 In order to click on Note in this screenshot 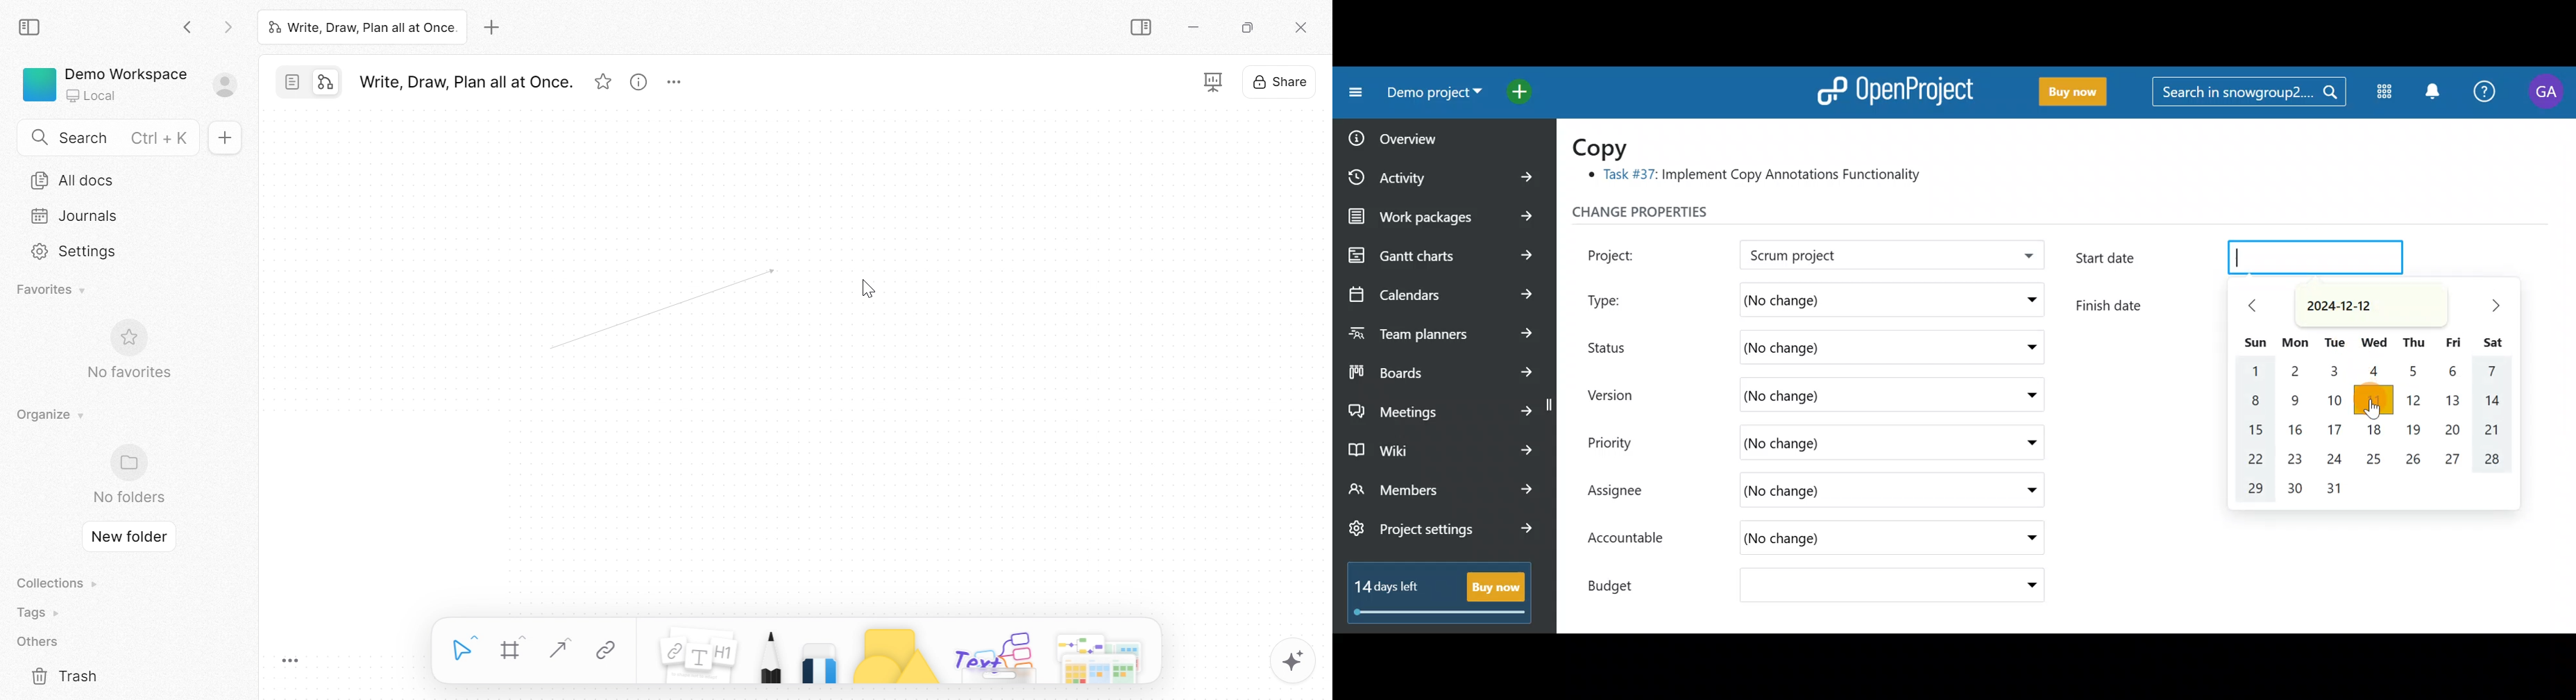, I will do `click(695, 658)`.